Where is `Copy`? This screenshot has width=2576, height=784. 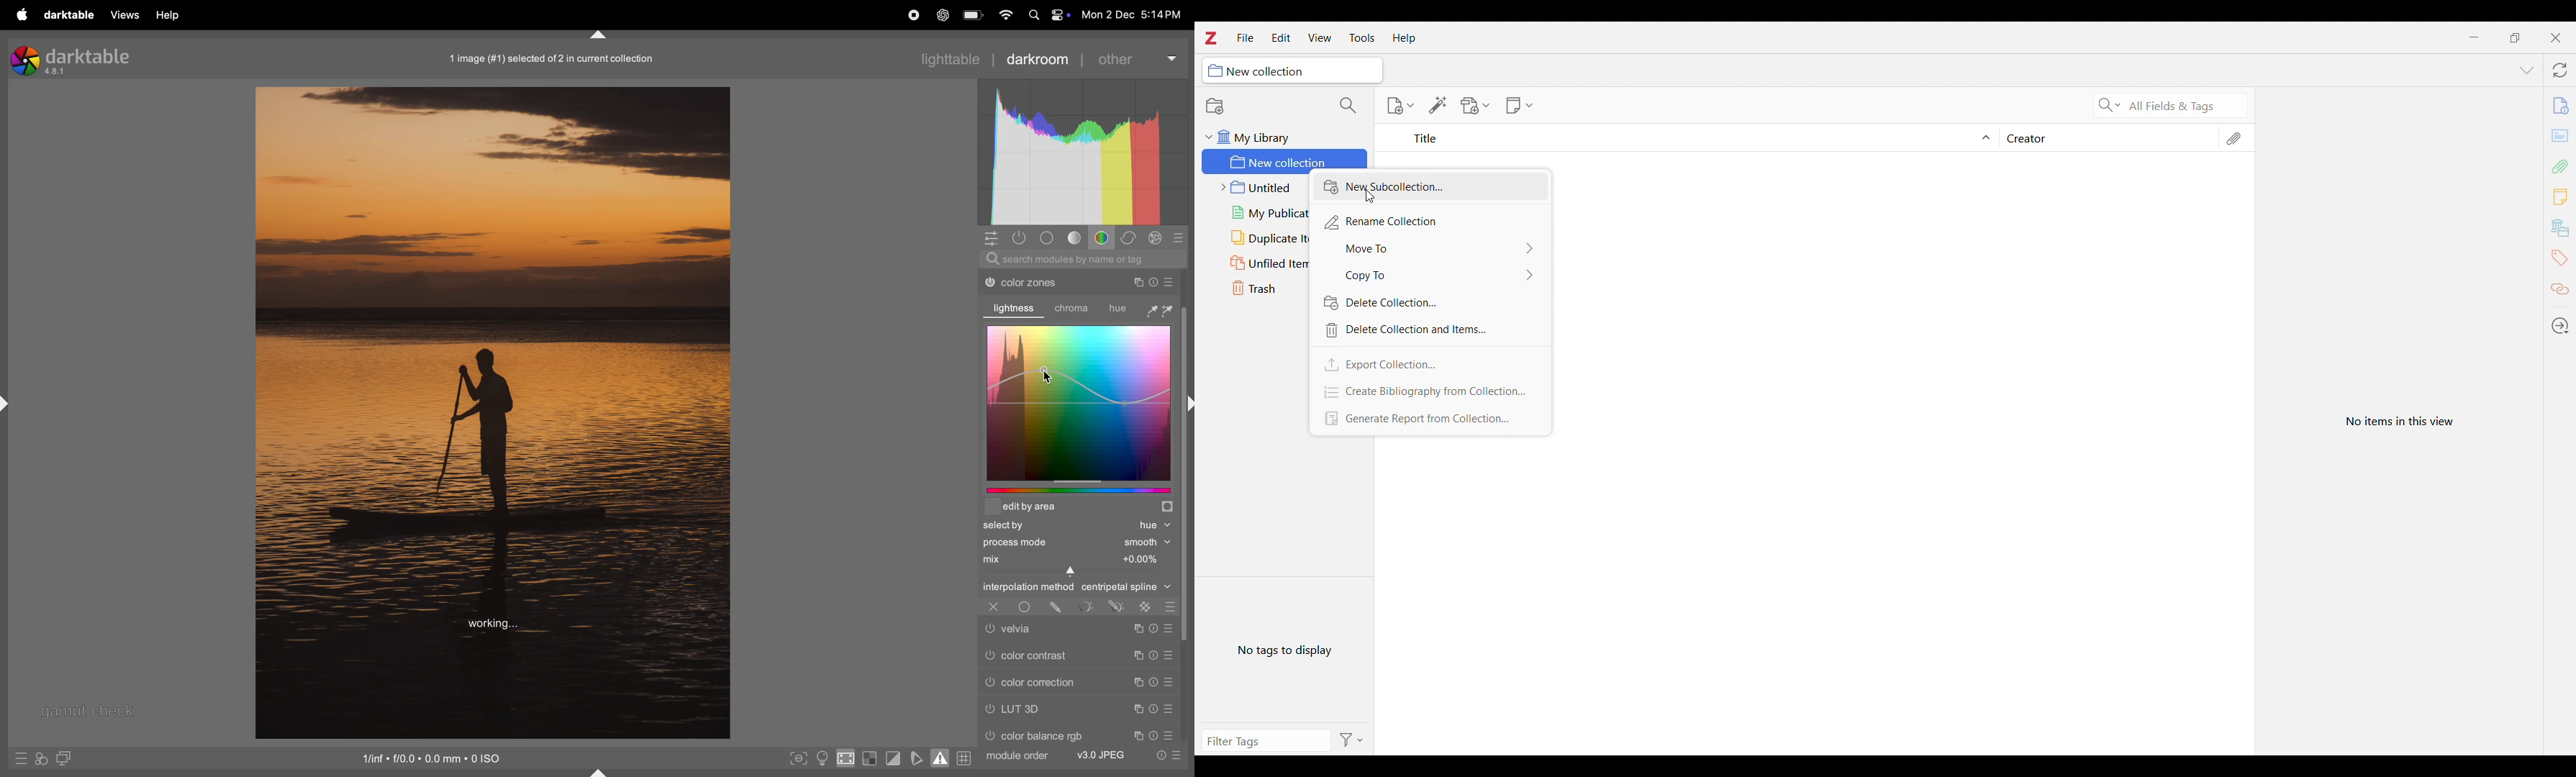
Copy is located at coordinates (1138, 736).